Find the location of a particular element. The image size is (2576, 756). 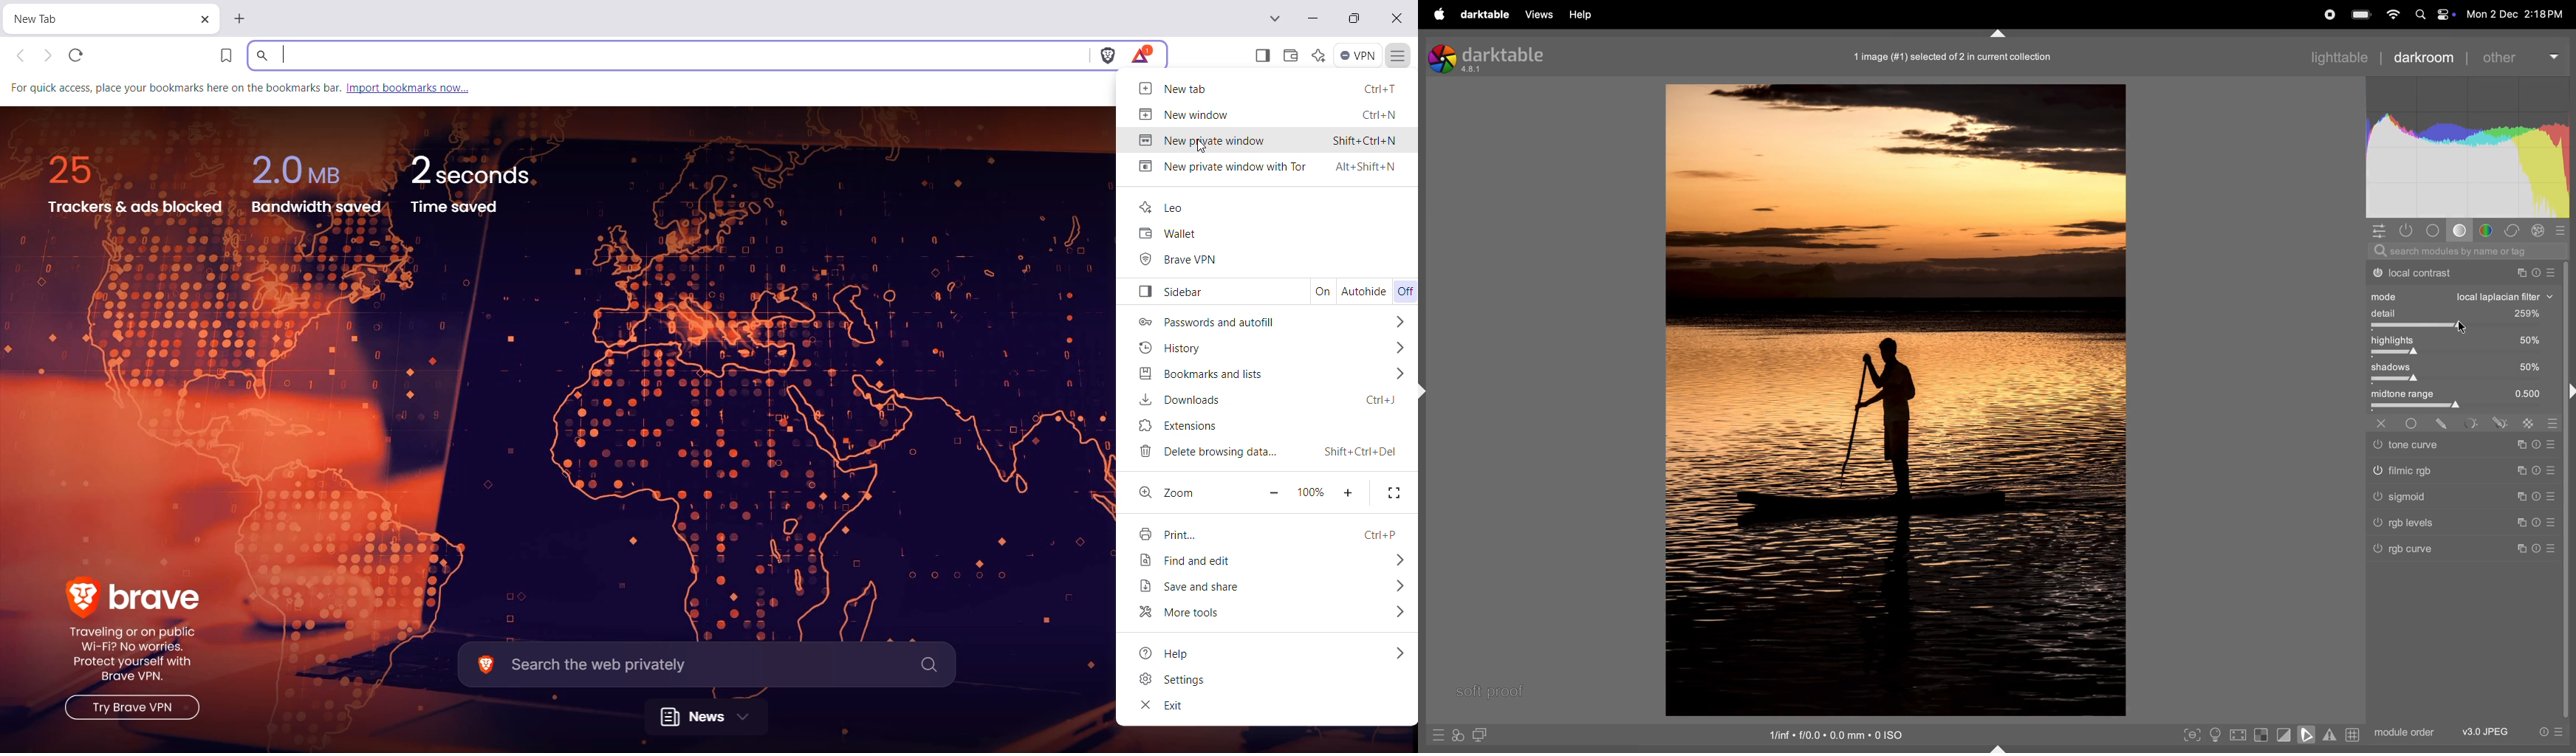

quick access for applying styles is located at coordinates (1458, 735).